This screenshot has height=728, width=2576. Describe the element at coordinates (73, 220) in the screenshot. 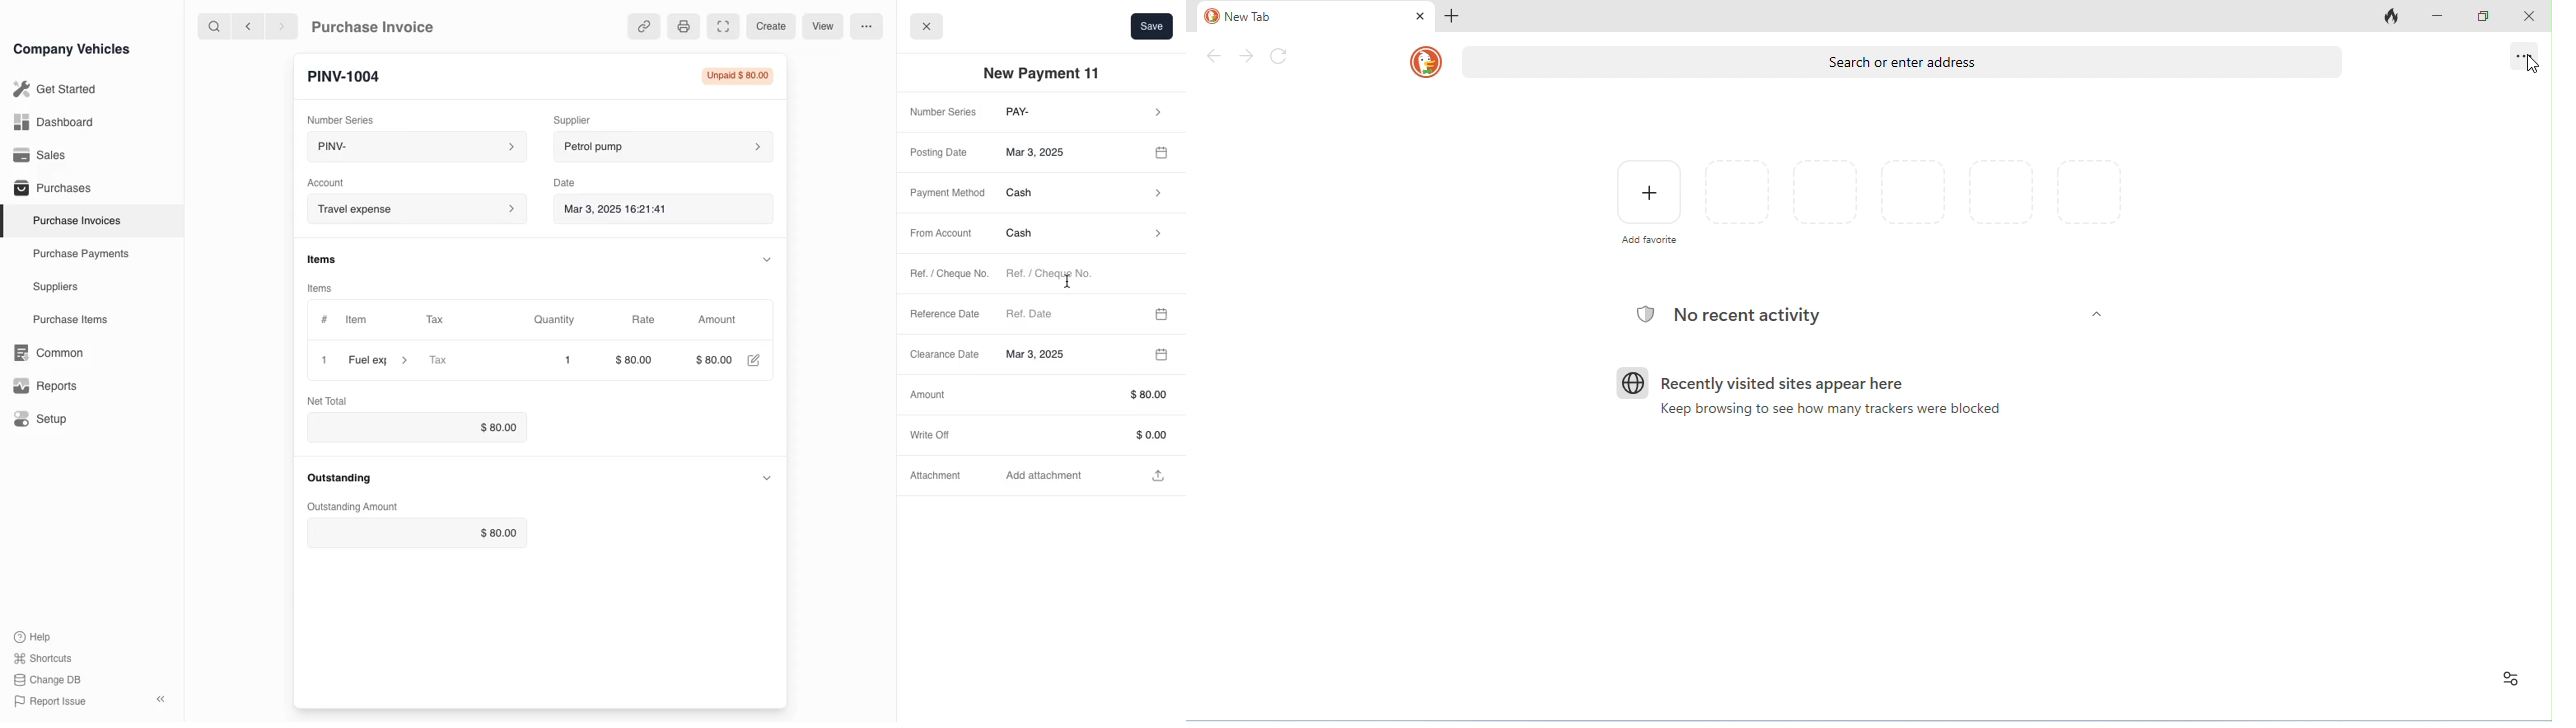

I see `Purchase Invoices` at that location.